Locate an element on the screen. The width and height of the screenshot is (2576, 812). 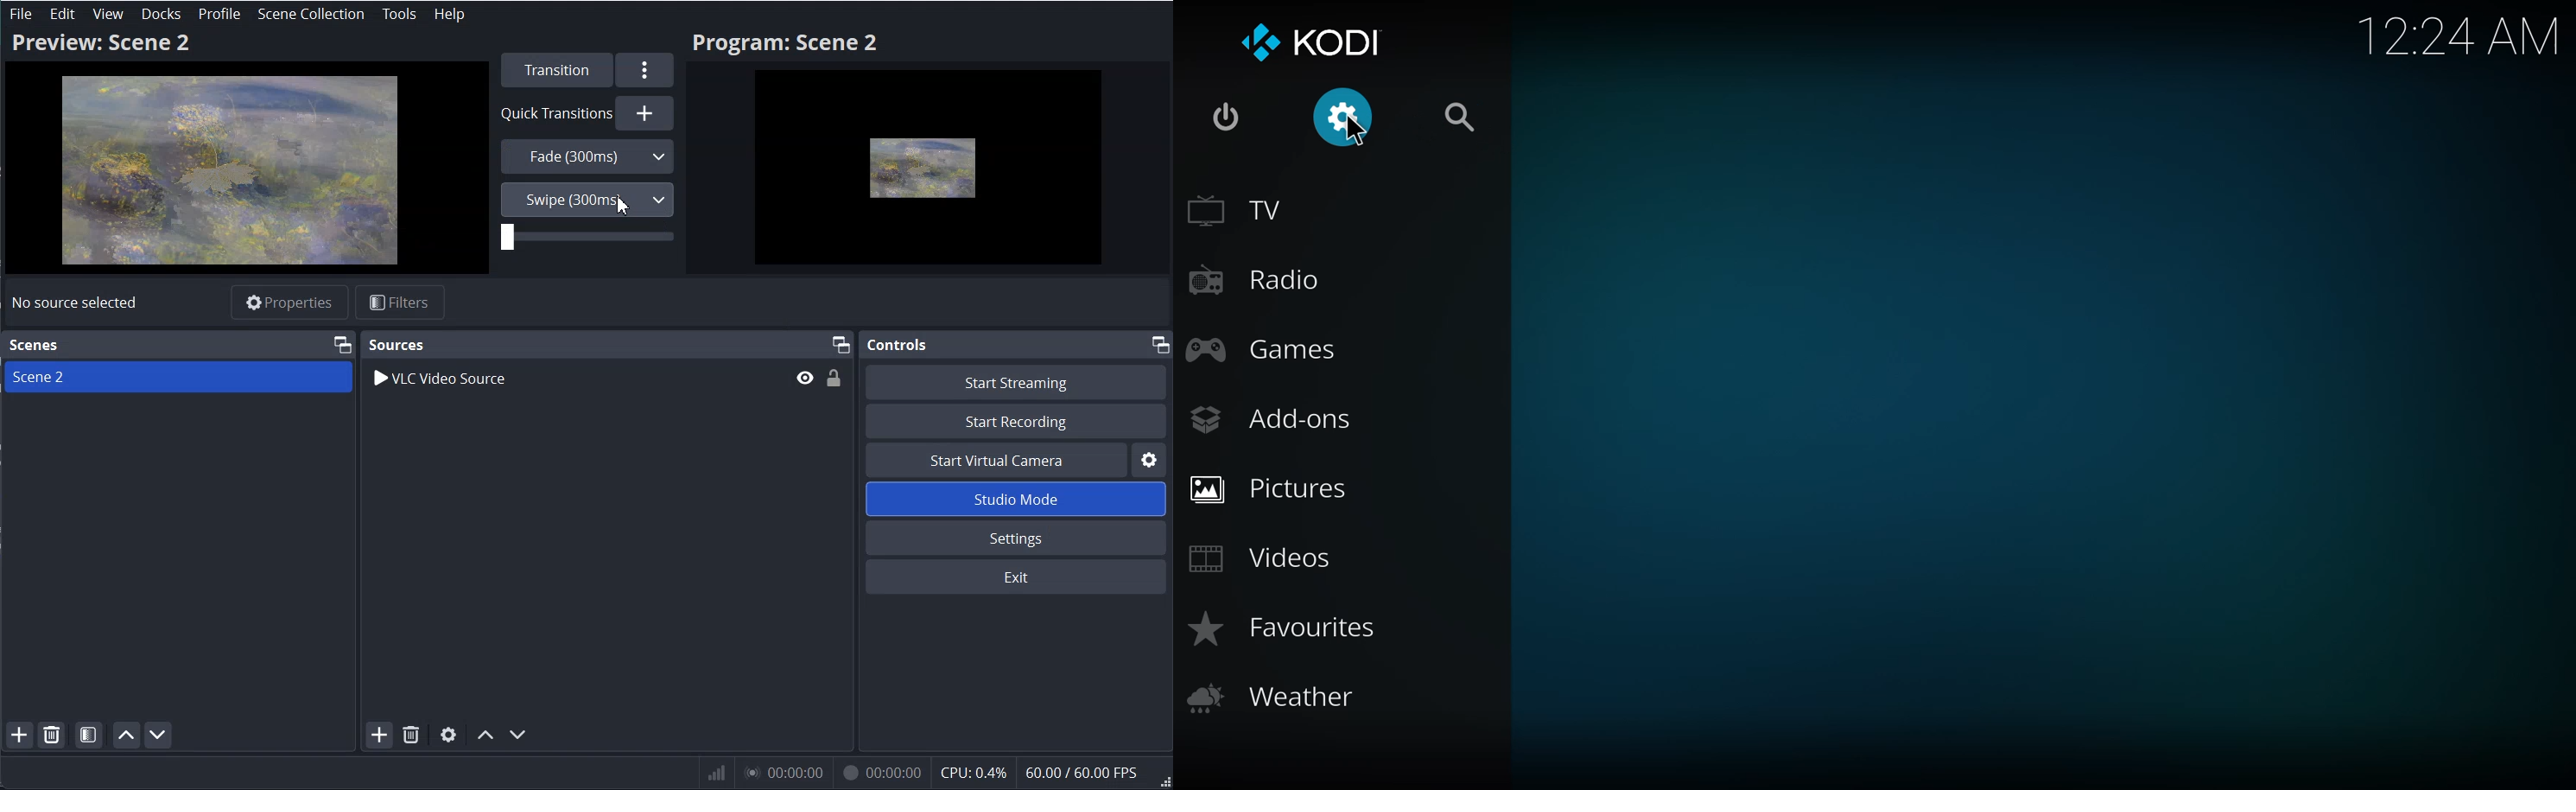
Add Scene is located at coordinates (19, 735).